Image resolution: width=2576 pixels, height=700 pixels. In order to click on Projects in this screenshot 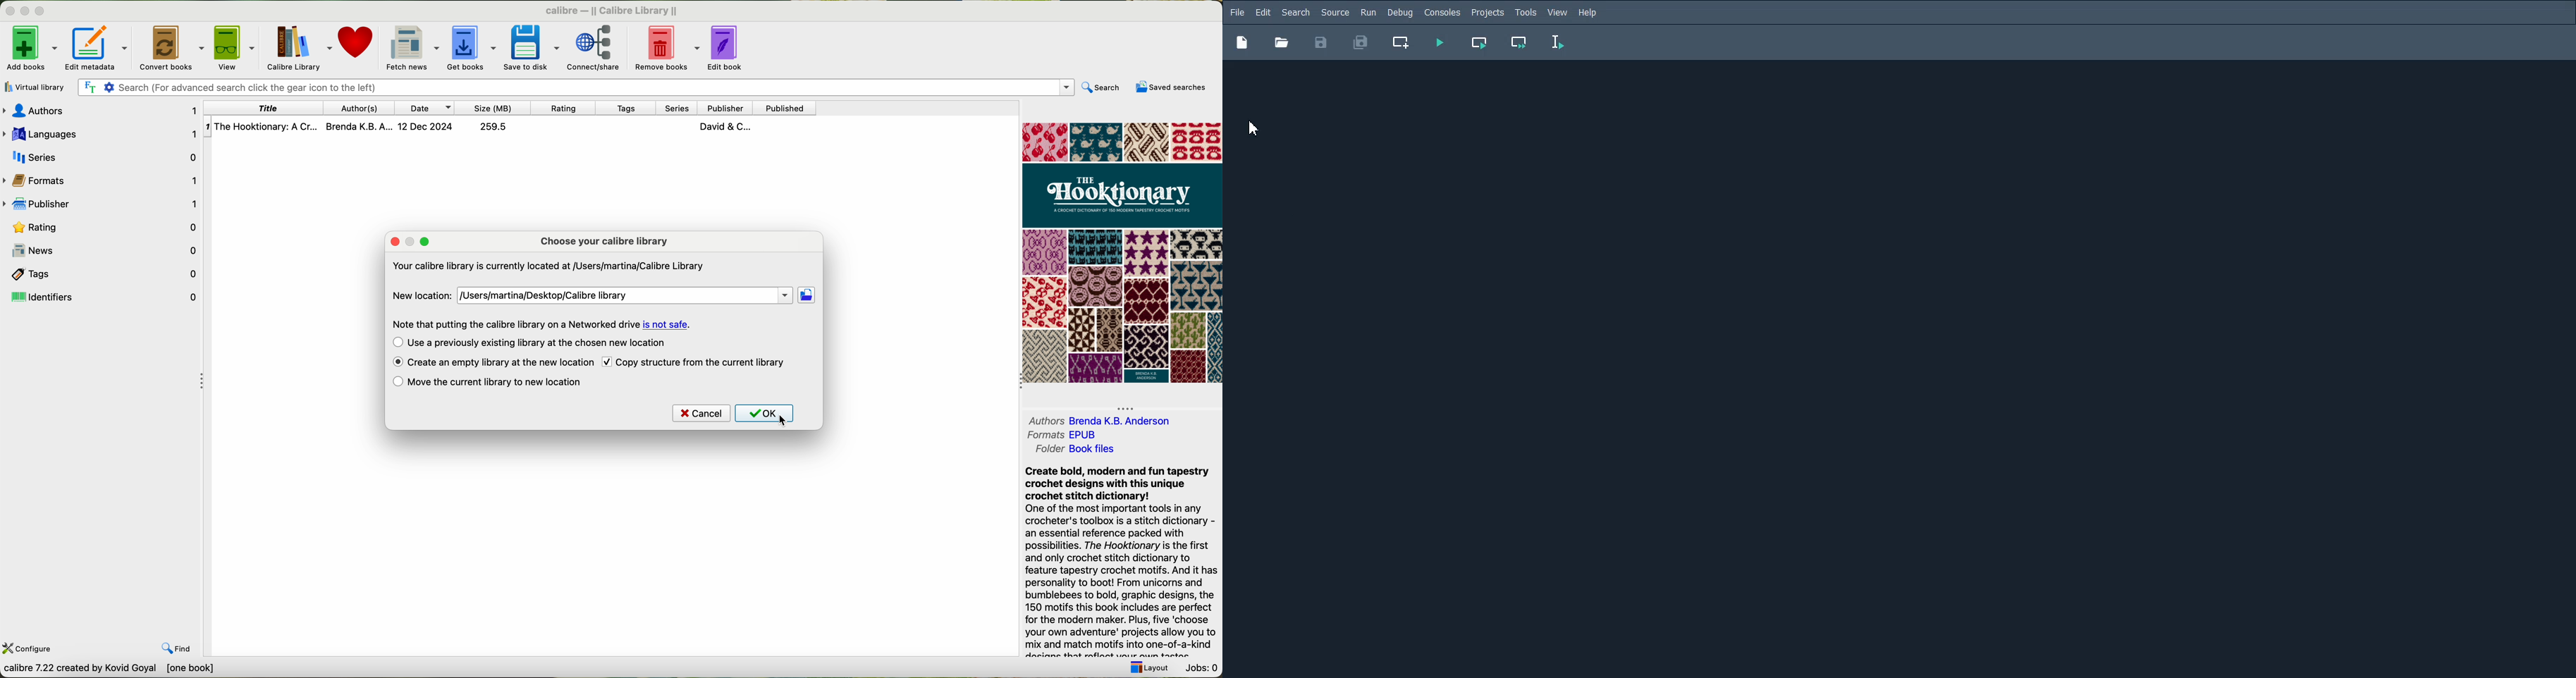, I will do `click(1488, 13)`.